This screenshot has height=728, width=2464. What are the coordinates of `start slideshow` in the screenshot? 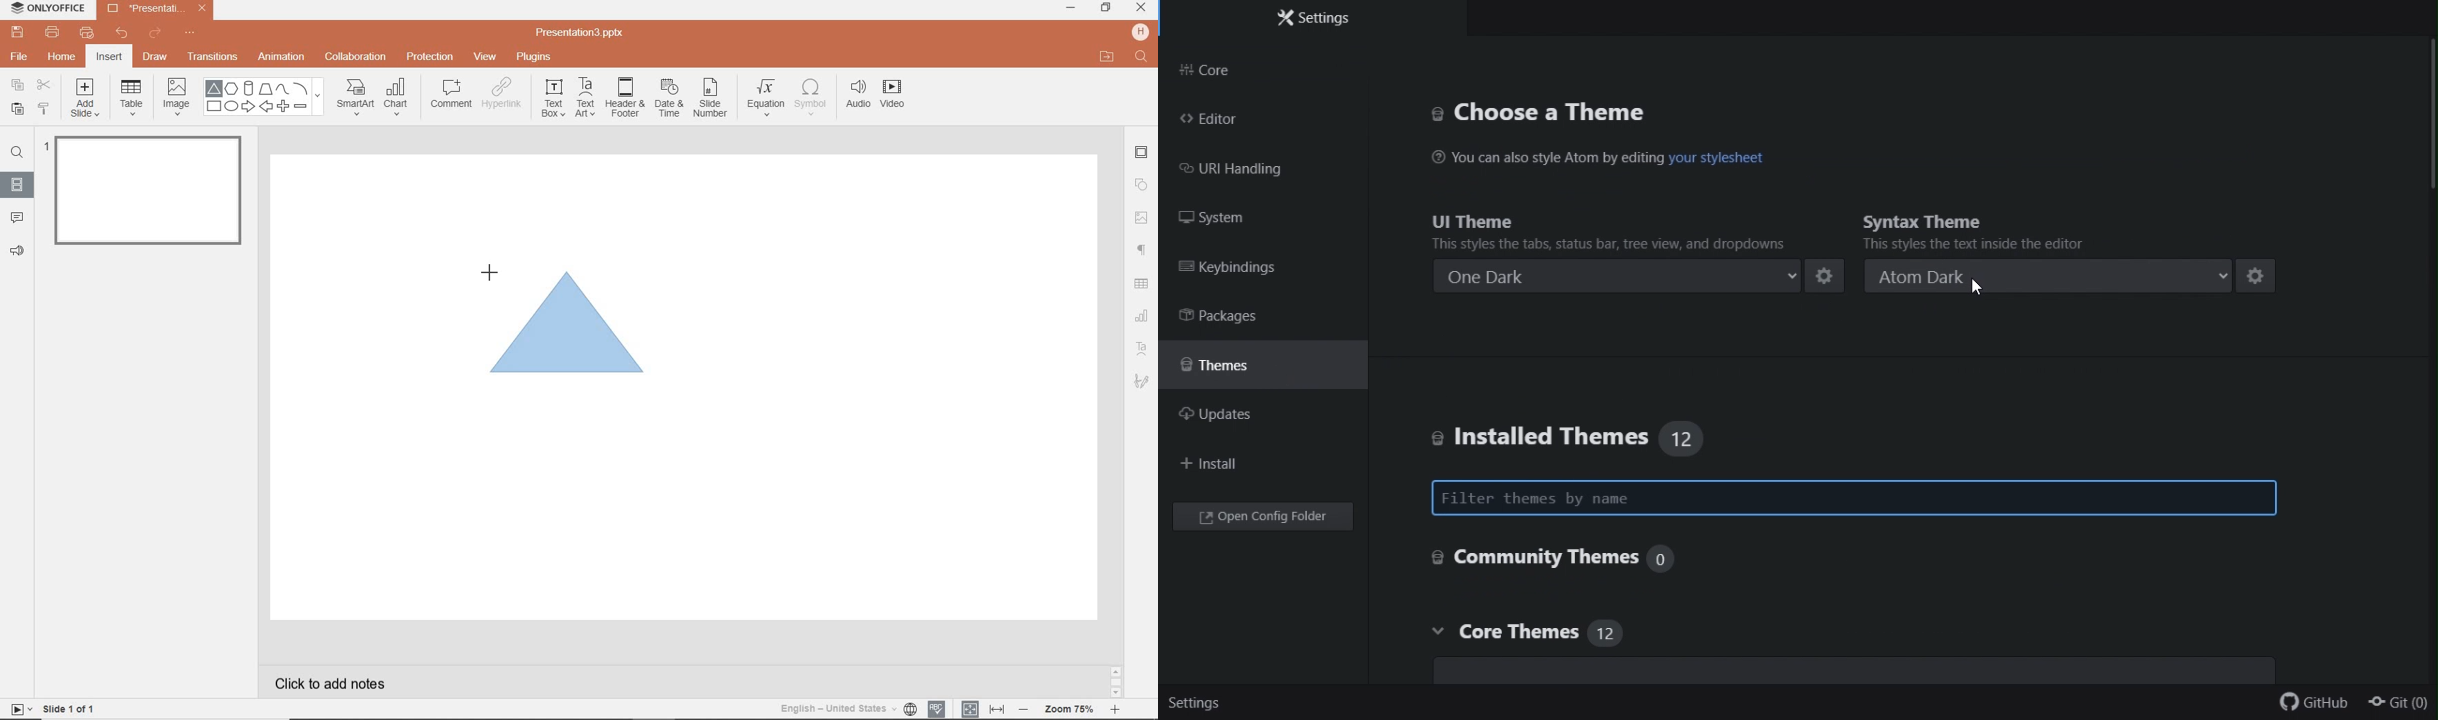 It's located at (17, 711).